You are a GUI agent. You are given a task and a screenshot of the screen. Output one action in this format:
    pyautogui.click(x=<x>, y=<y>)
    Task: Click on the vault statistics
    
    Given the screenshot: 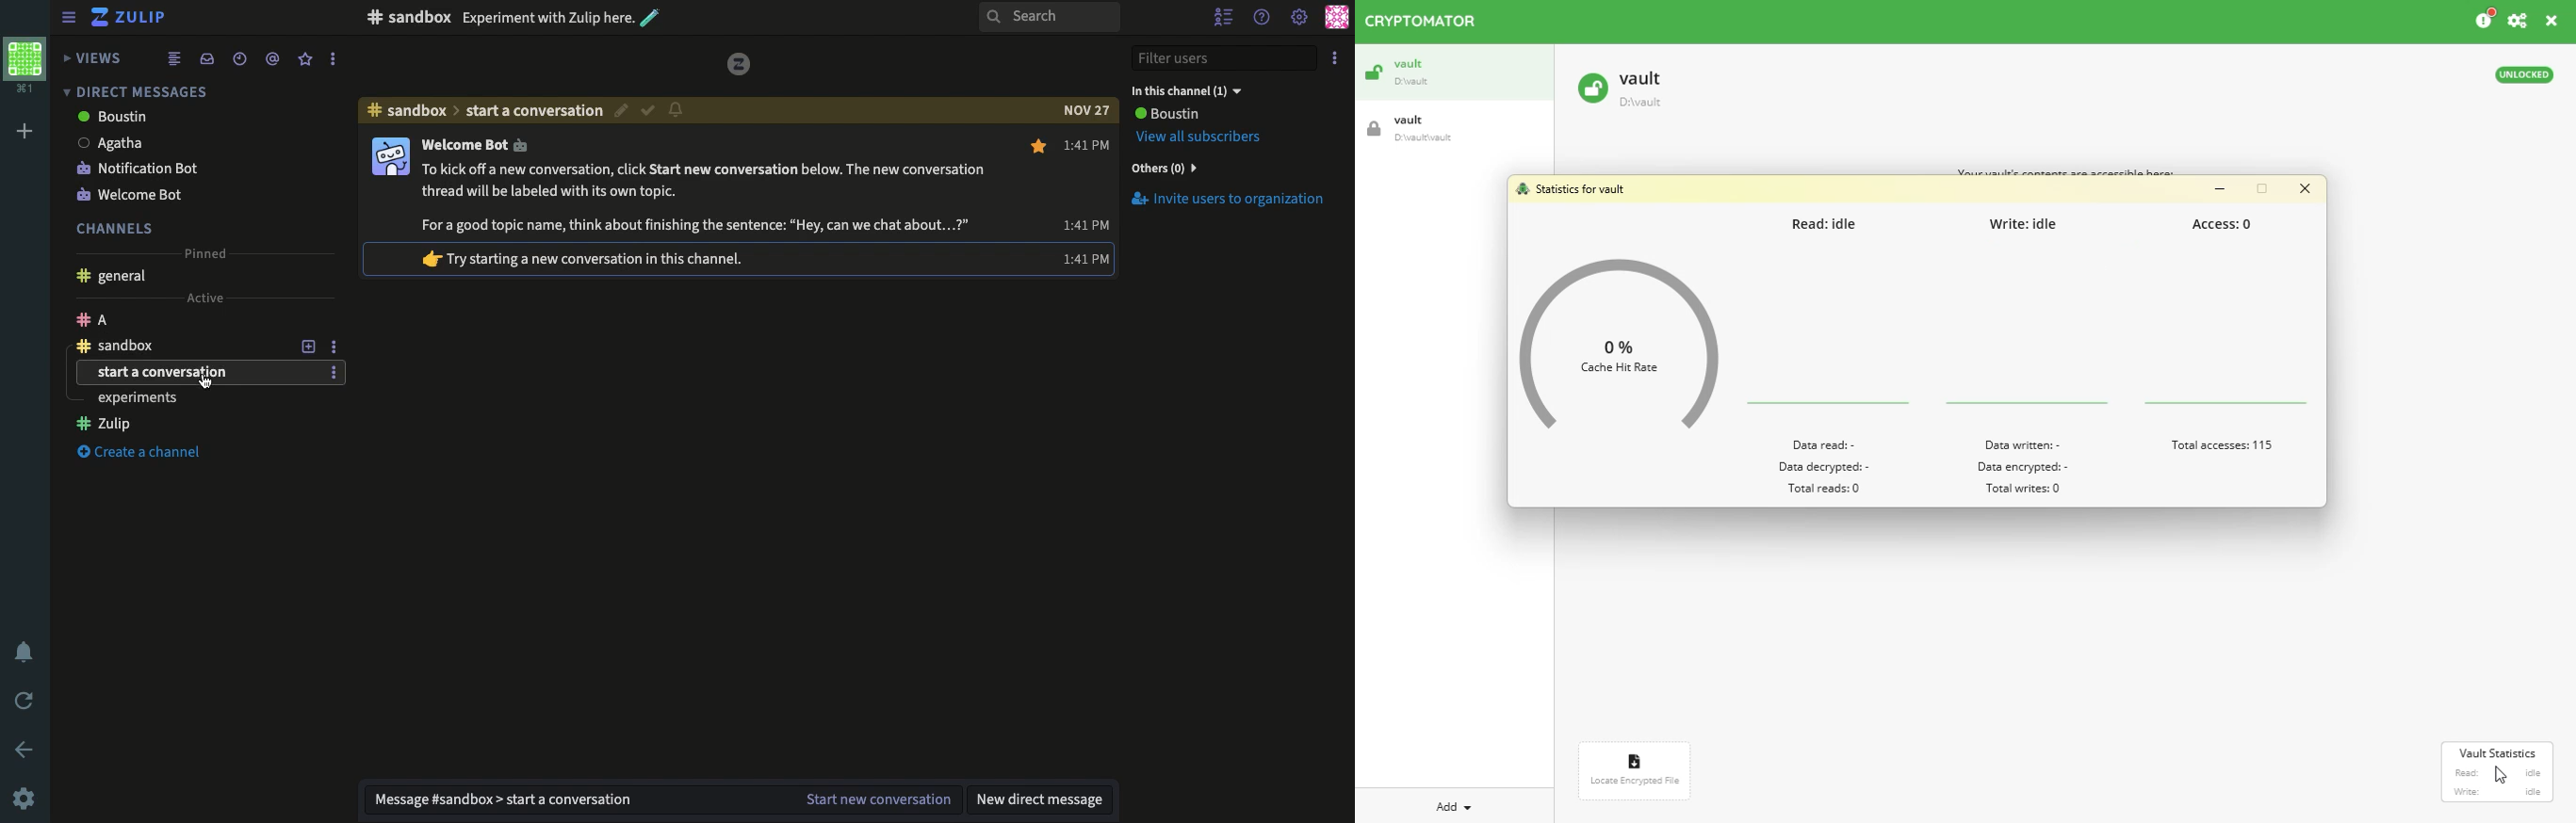 What is the action you would take?
    pyautogui.click(x=2497, y=753)
    